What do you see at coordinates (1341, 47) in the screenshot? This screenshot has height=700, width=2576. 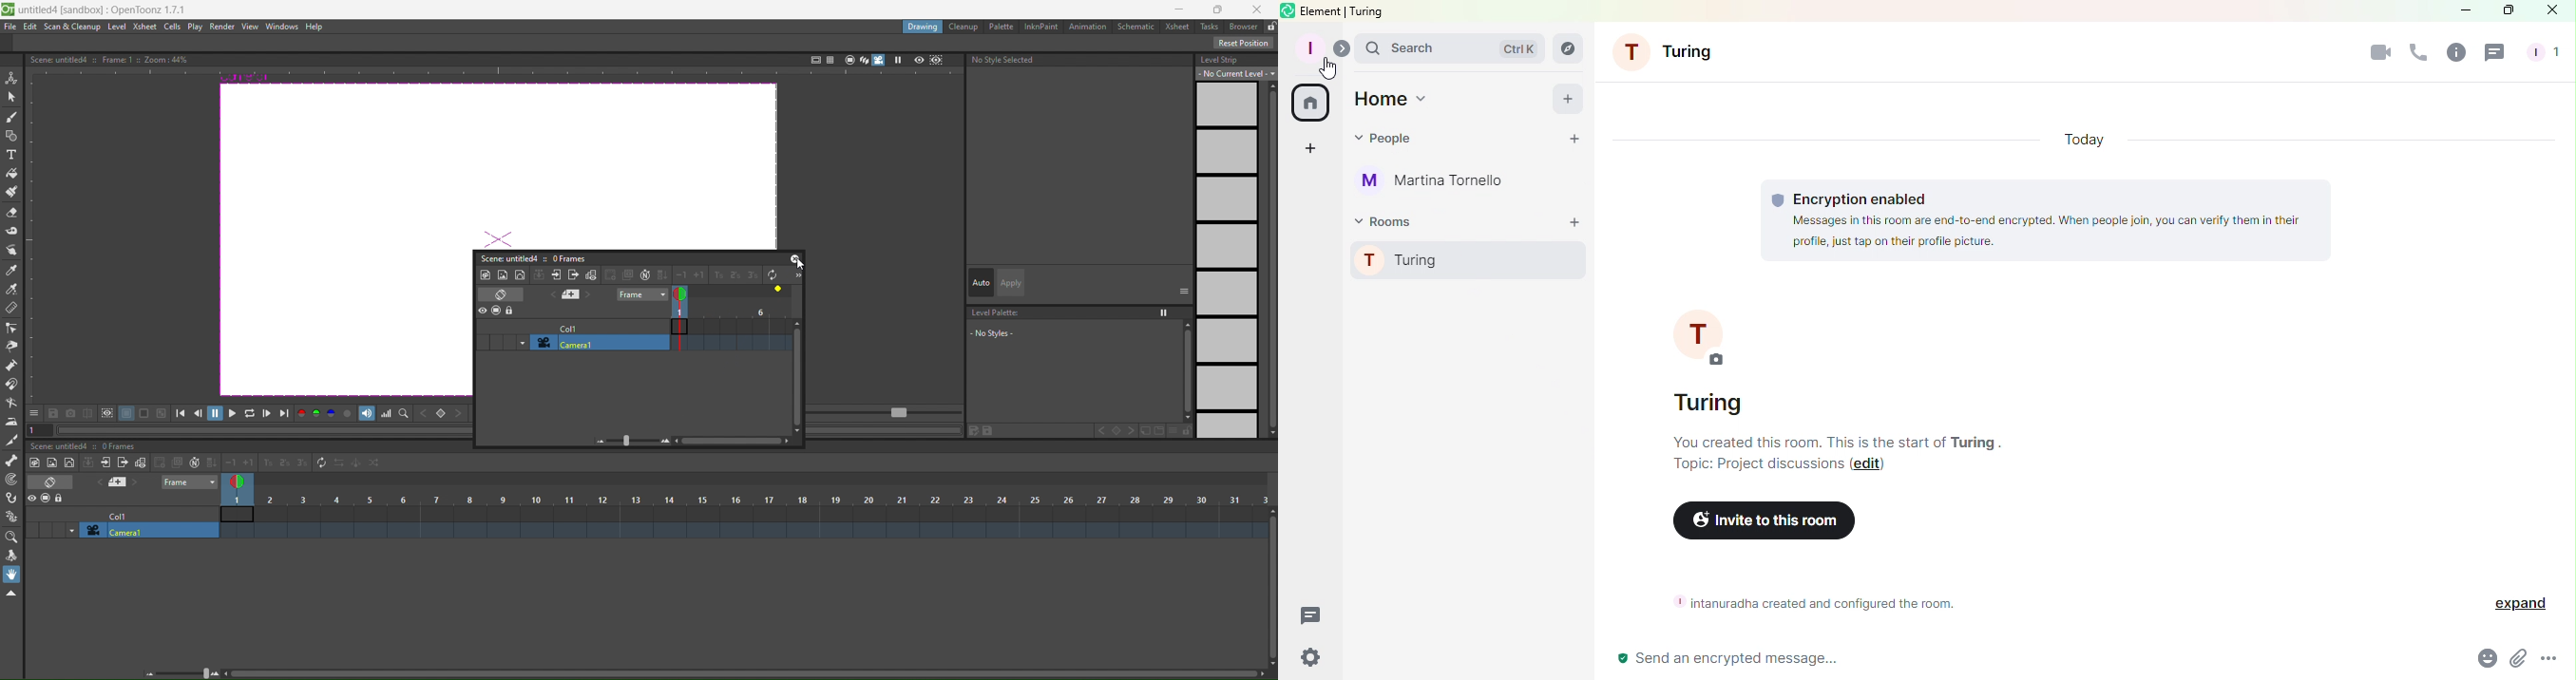 I see `Expand` at bounding box center [1341, 47].